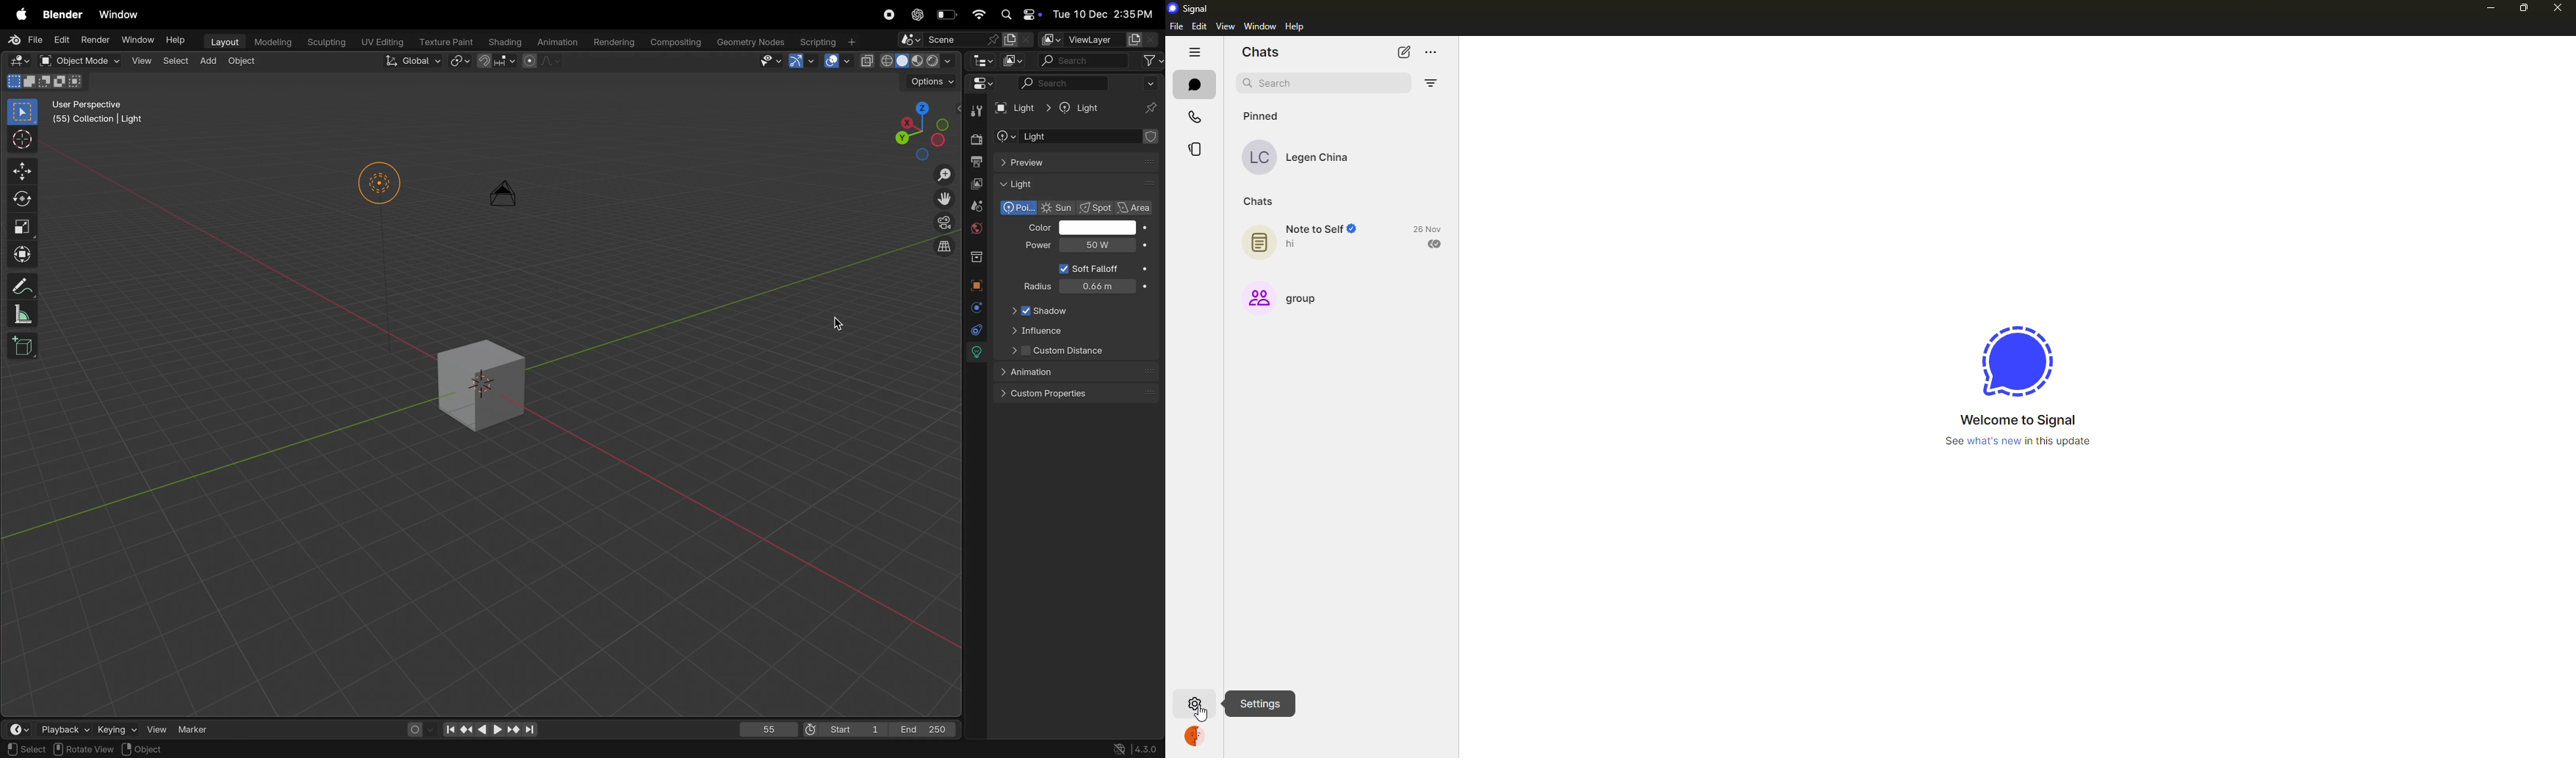 This screenshot has width=2576, height=784. I want to click on custom properties, so click(1076, 392).